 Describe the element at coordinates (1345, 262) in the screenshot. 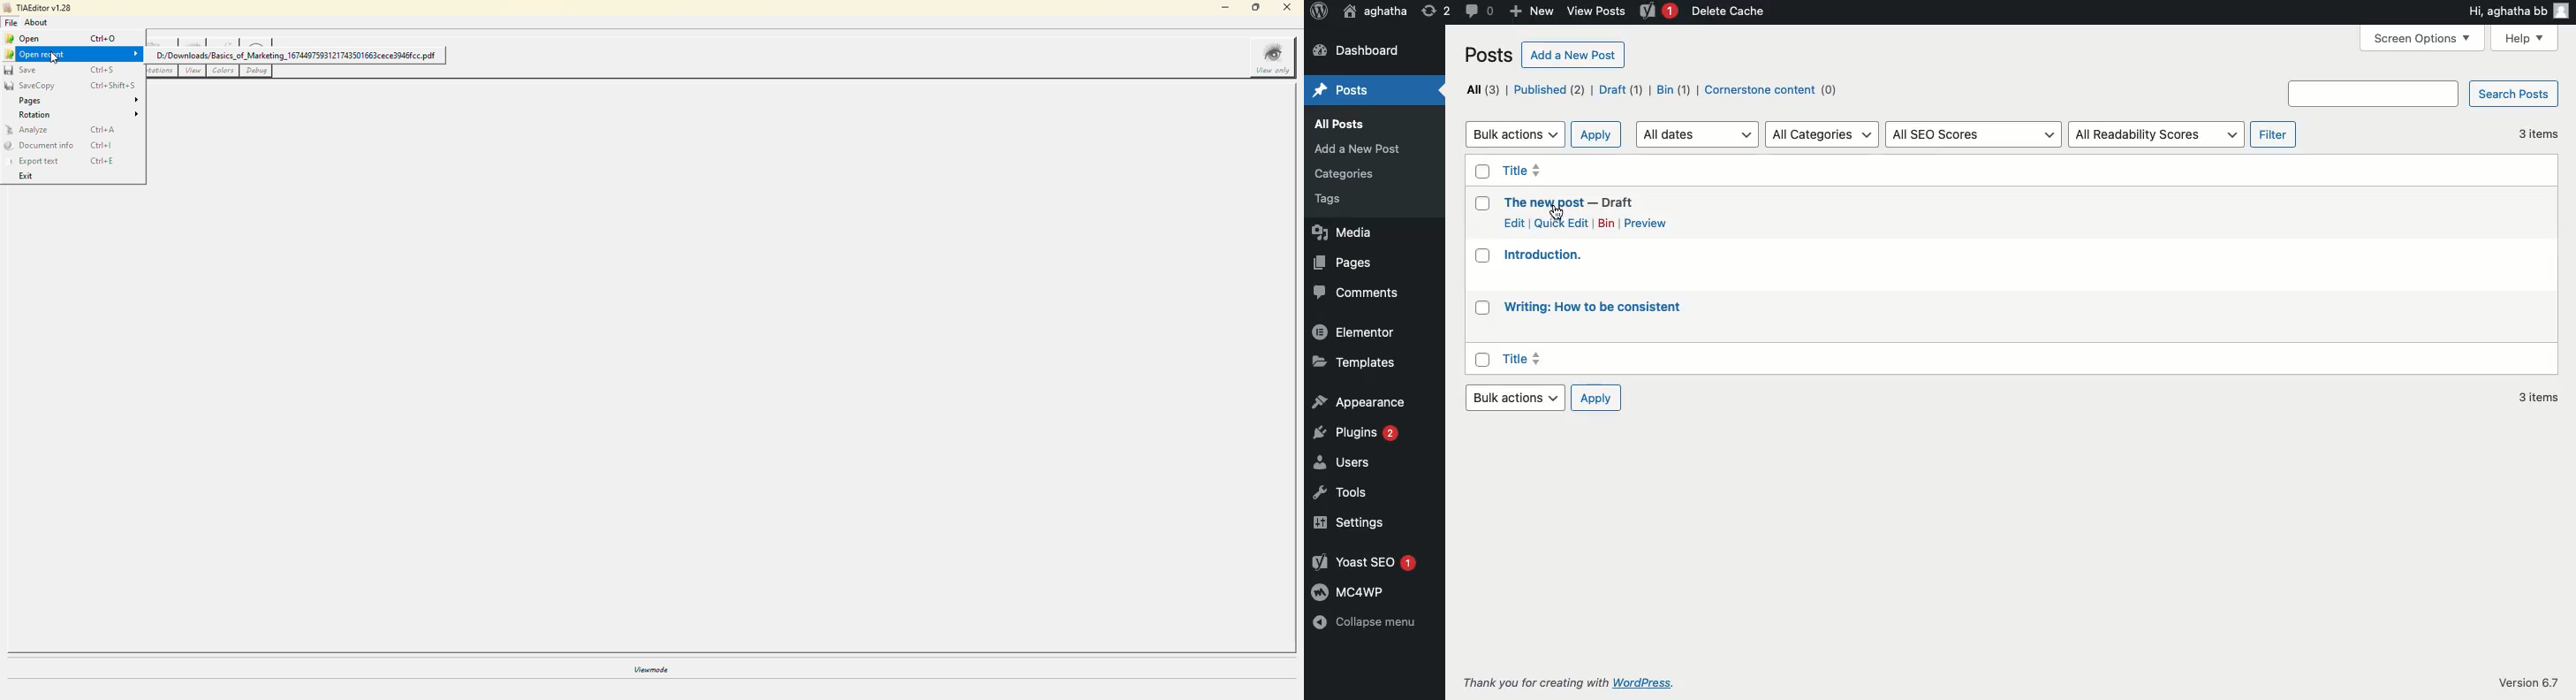

I see `Pages` at that location.